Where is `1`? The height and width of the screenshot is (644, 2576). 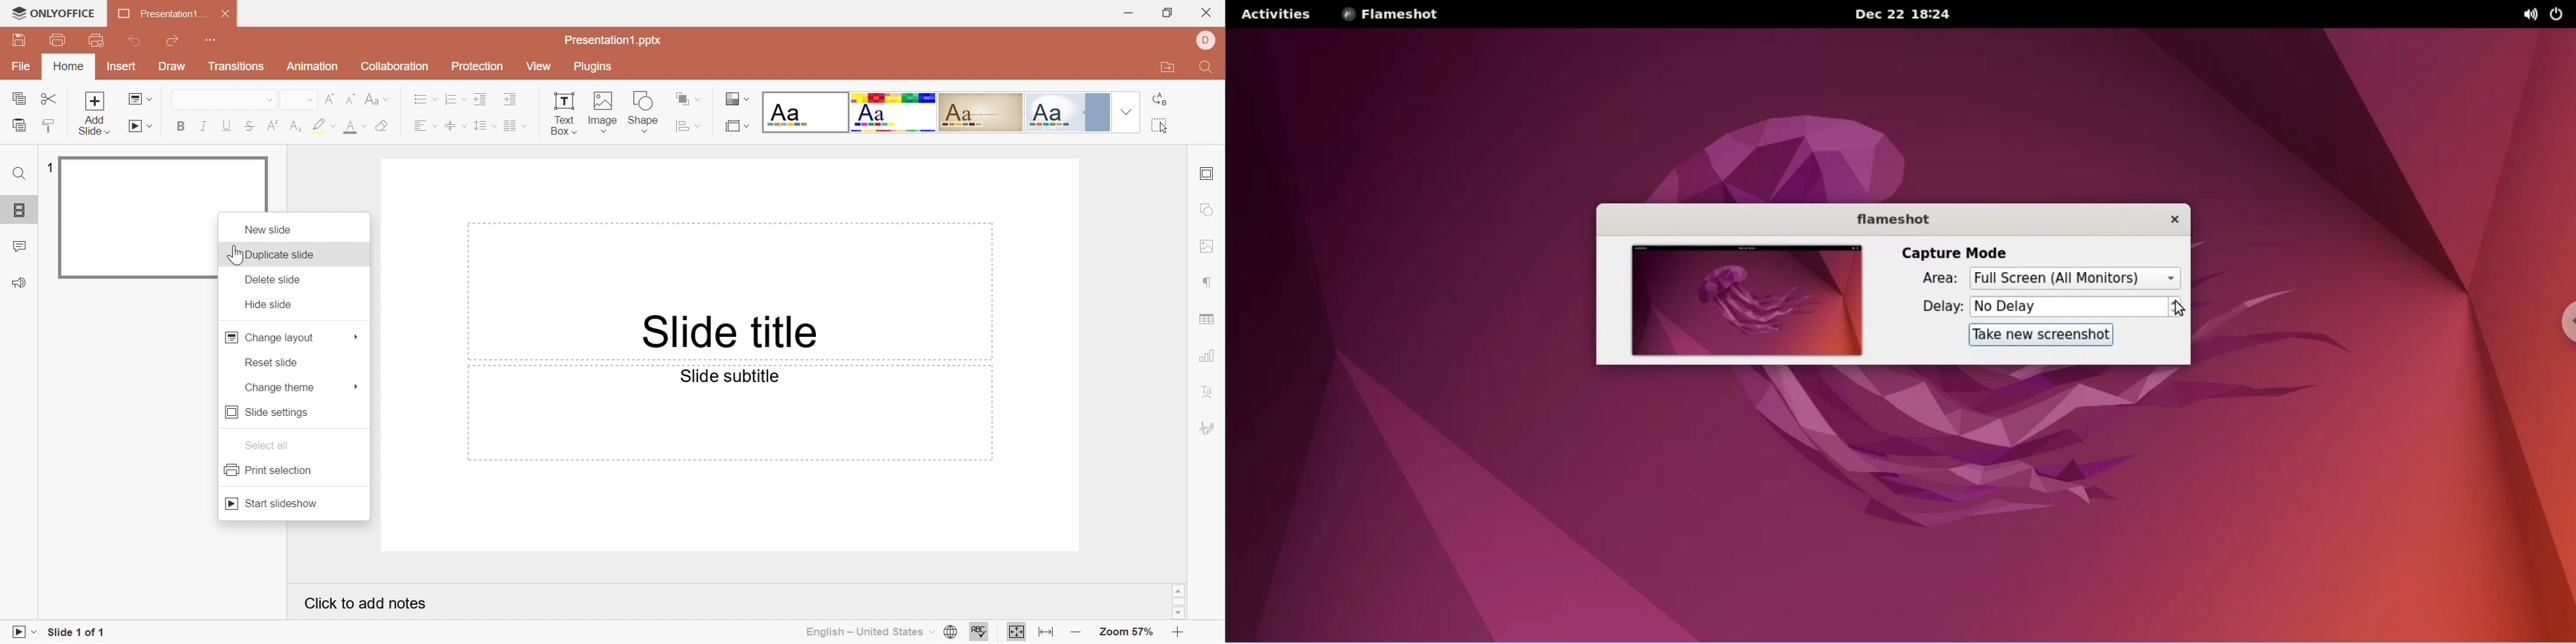 1 is located at coordinates (46, 163).